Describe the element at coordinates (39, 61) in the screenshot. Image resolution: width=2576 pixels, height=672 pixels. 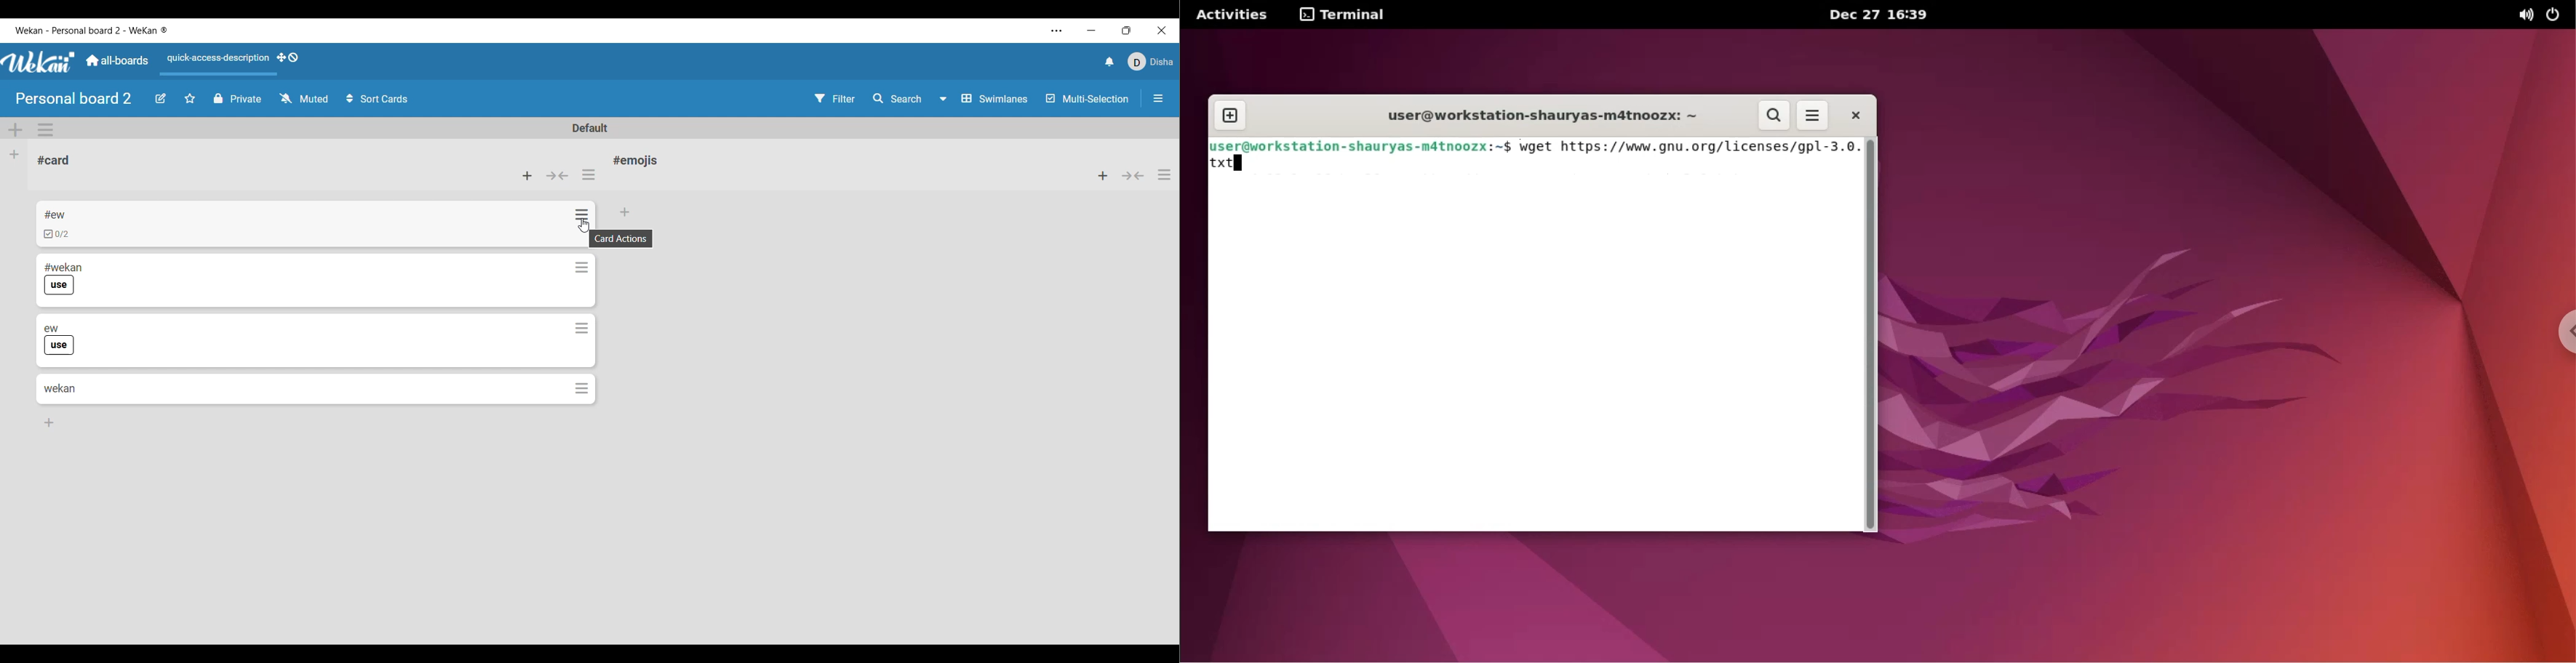
I see `Software logo` at that location.